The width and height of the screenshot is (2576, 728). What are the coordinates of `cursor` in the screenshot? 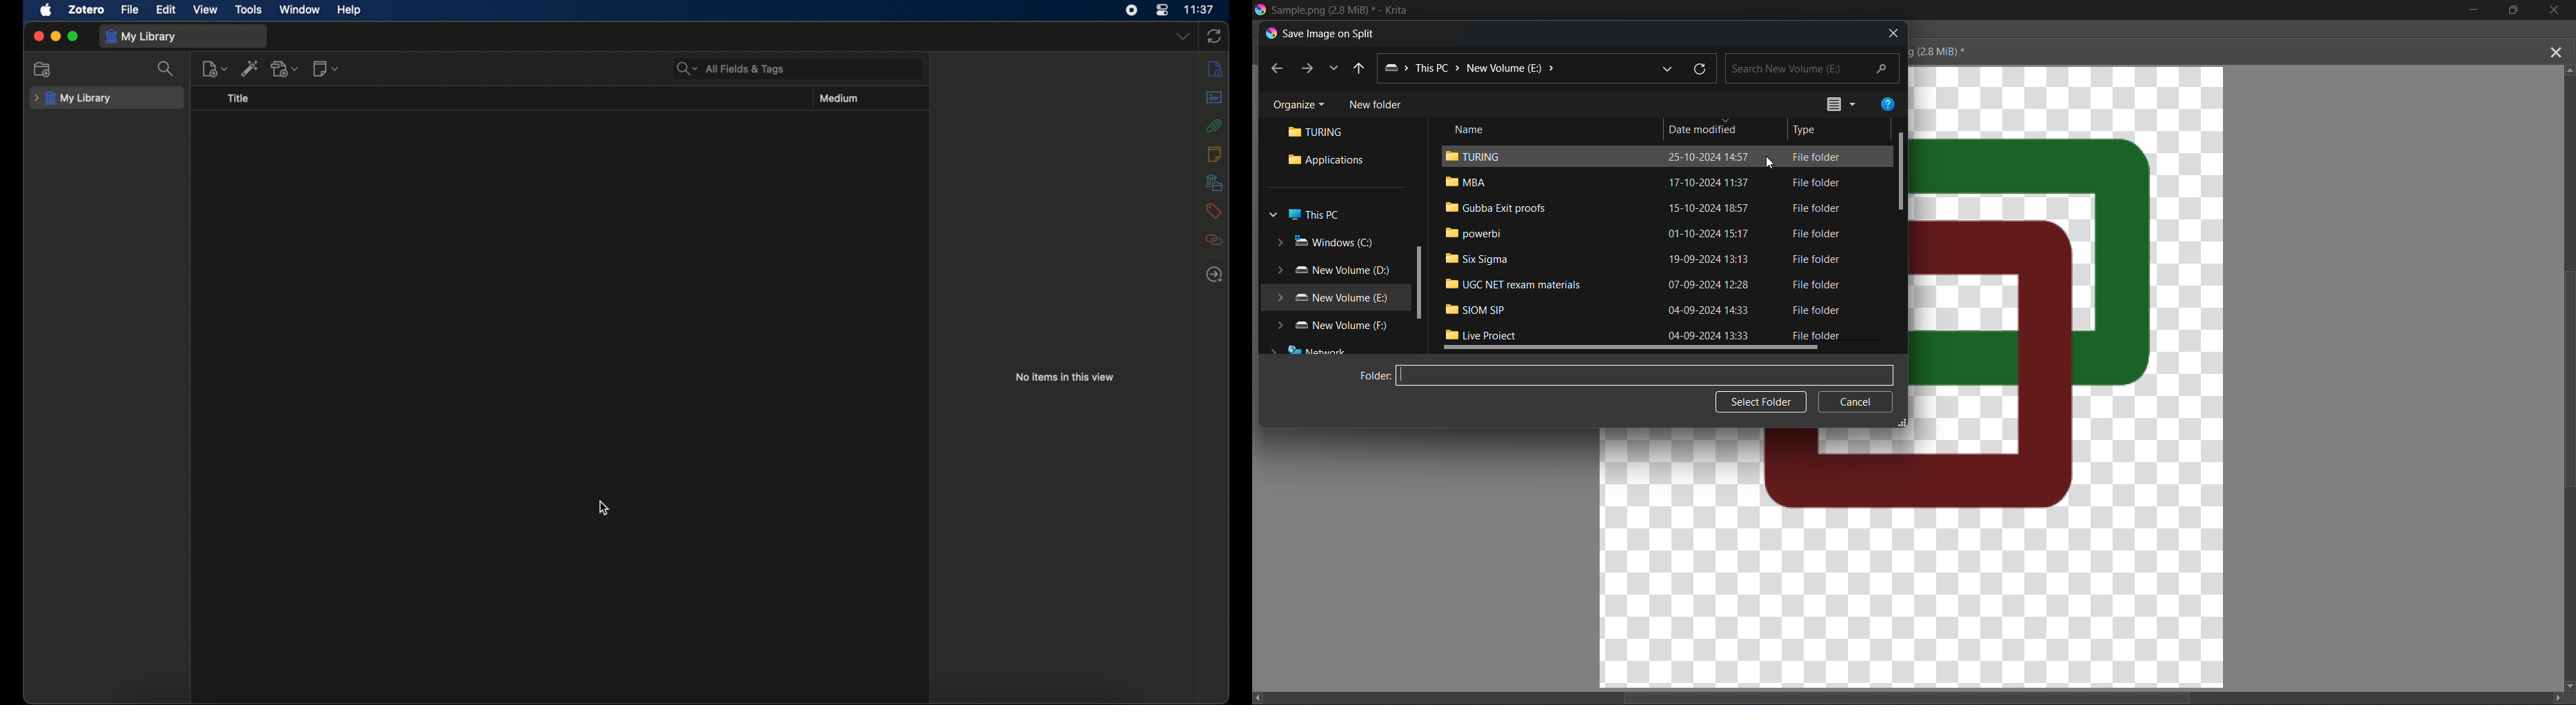 It's located at (604, 508).